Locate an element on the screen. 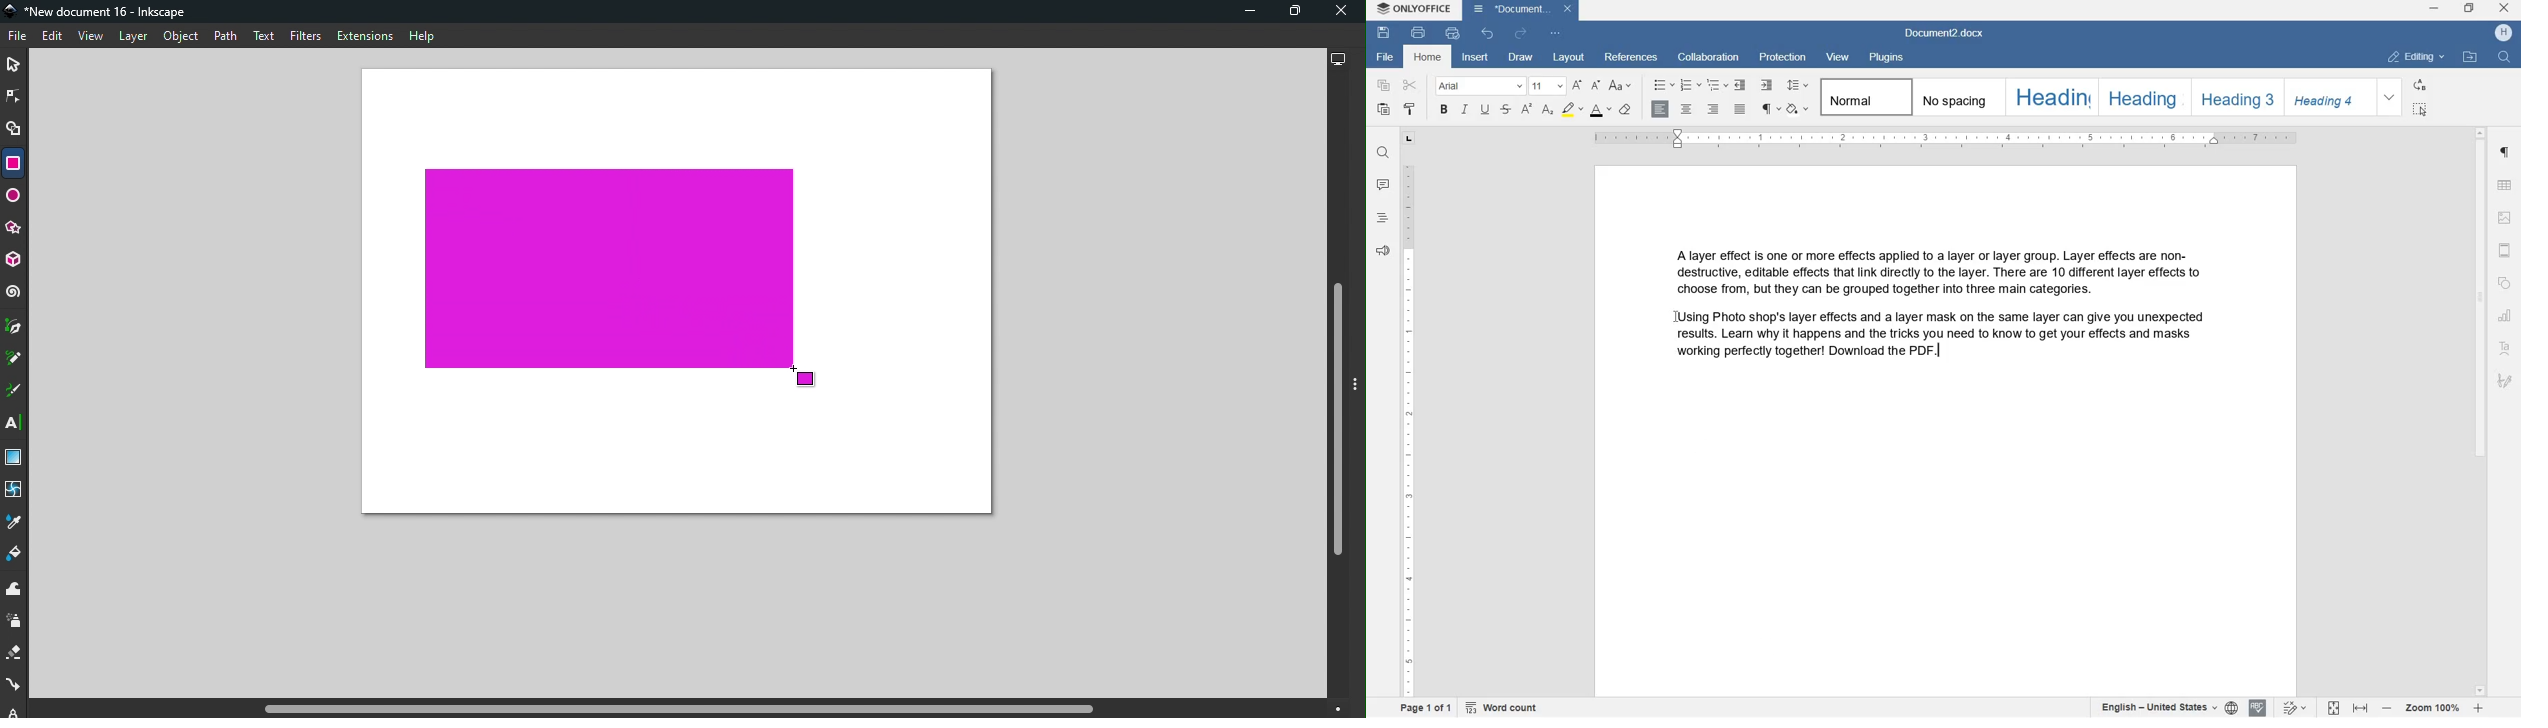  VIEW is located at coordinates (1836, 57).